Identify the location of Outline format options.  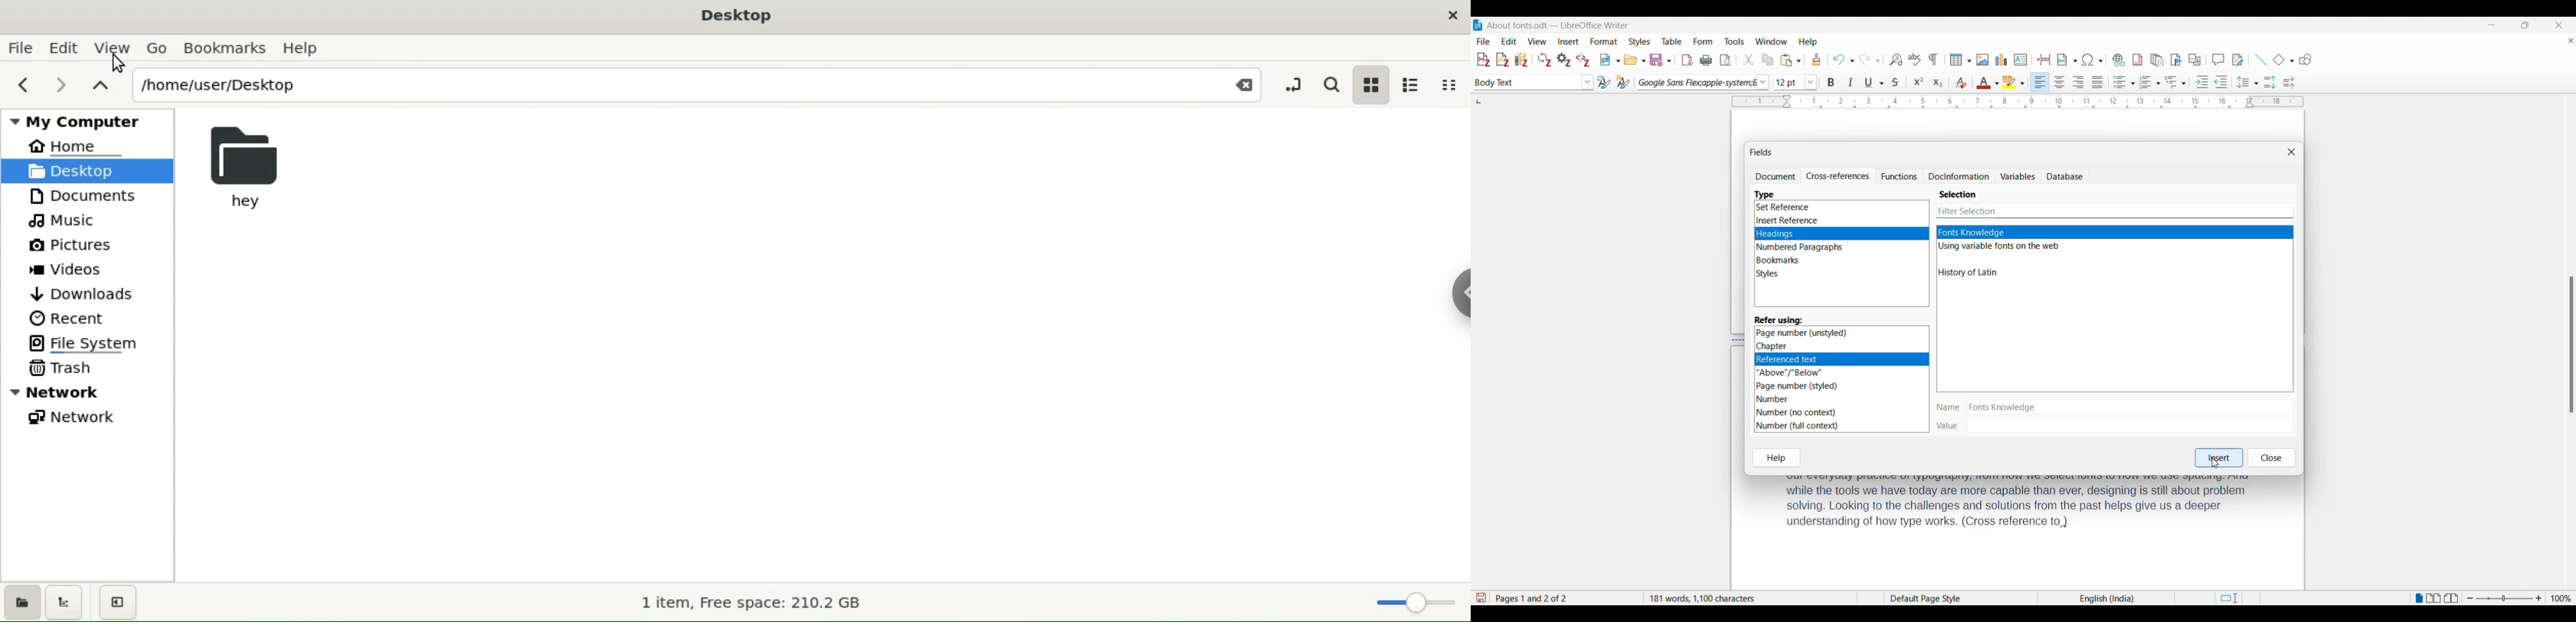
(2176, 82).